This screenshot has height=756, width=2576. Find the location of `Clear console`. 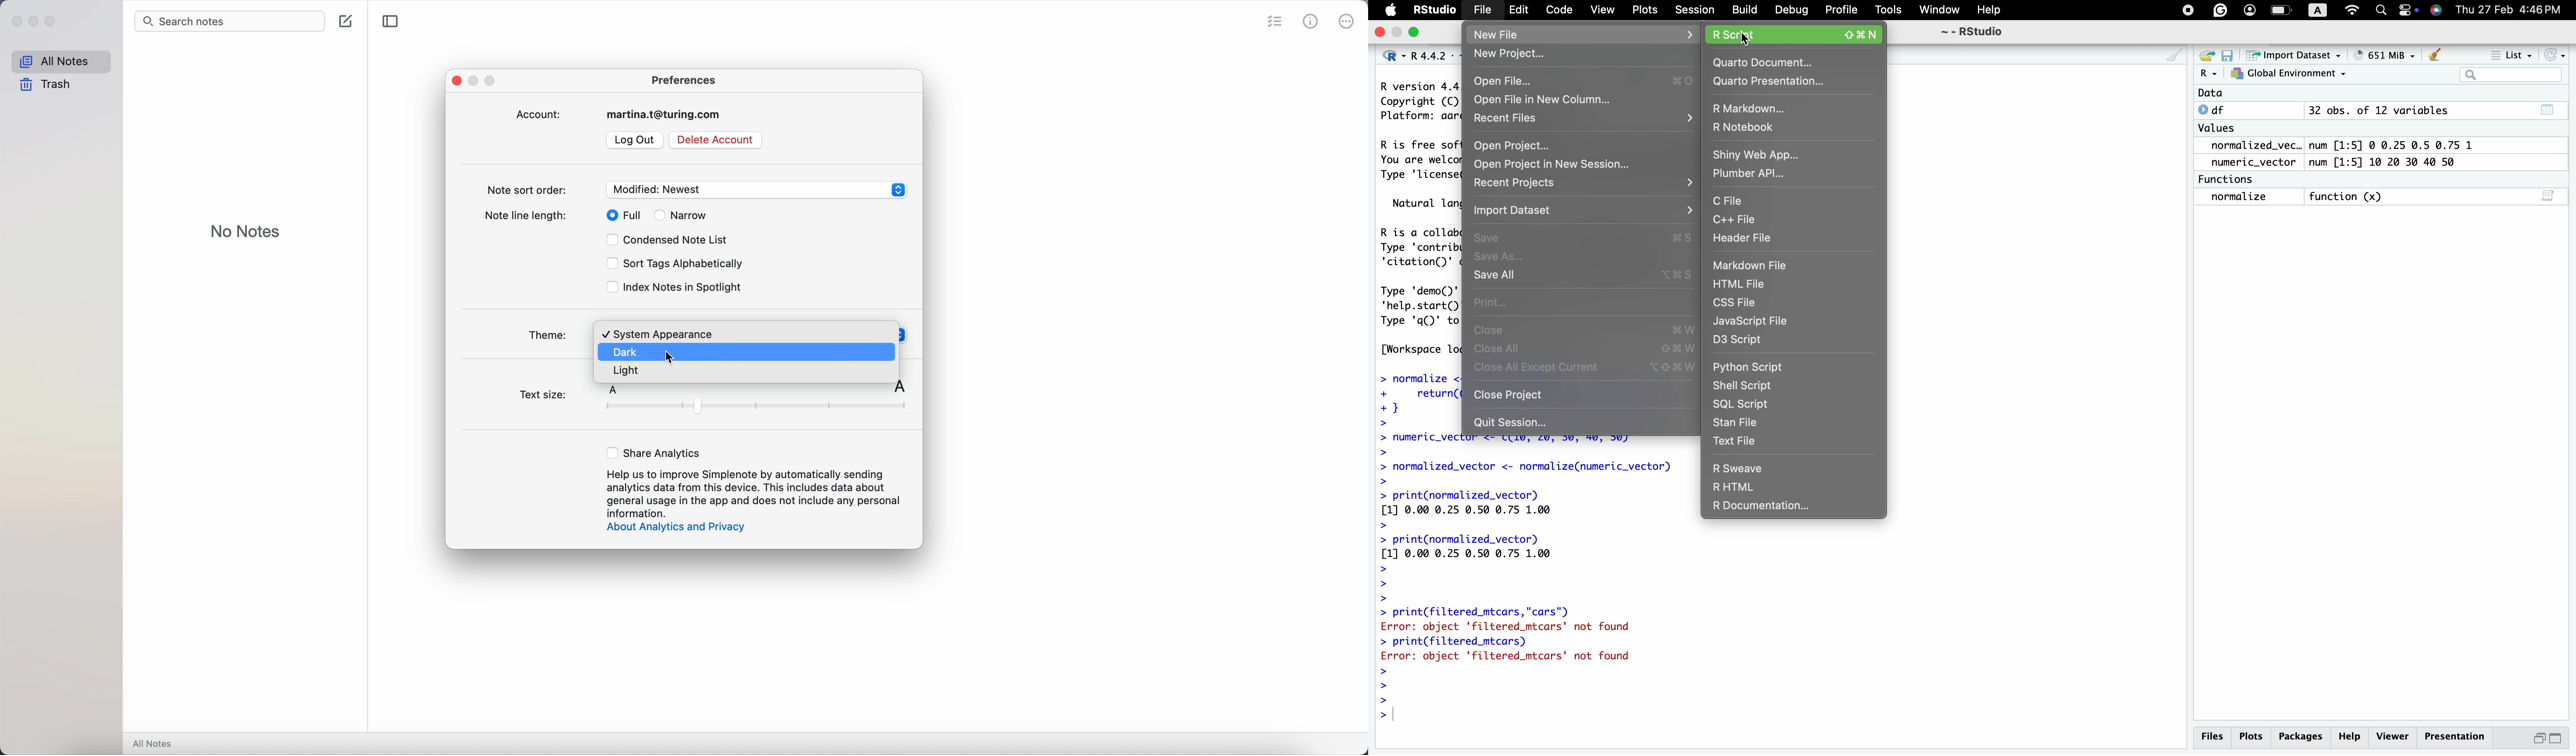

Clear console is located at coordinates (2437, 53).